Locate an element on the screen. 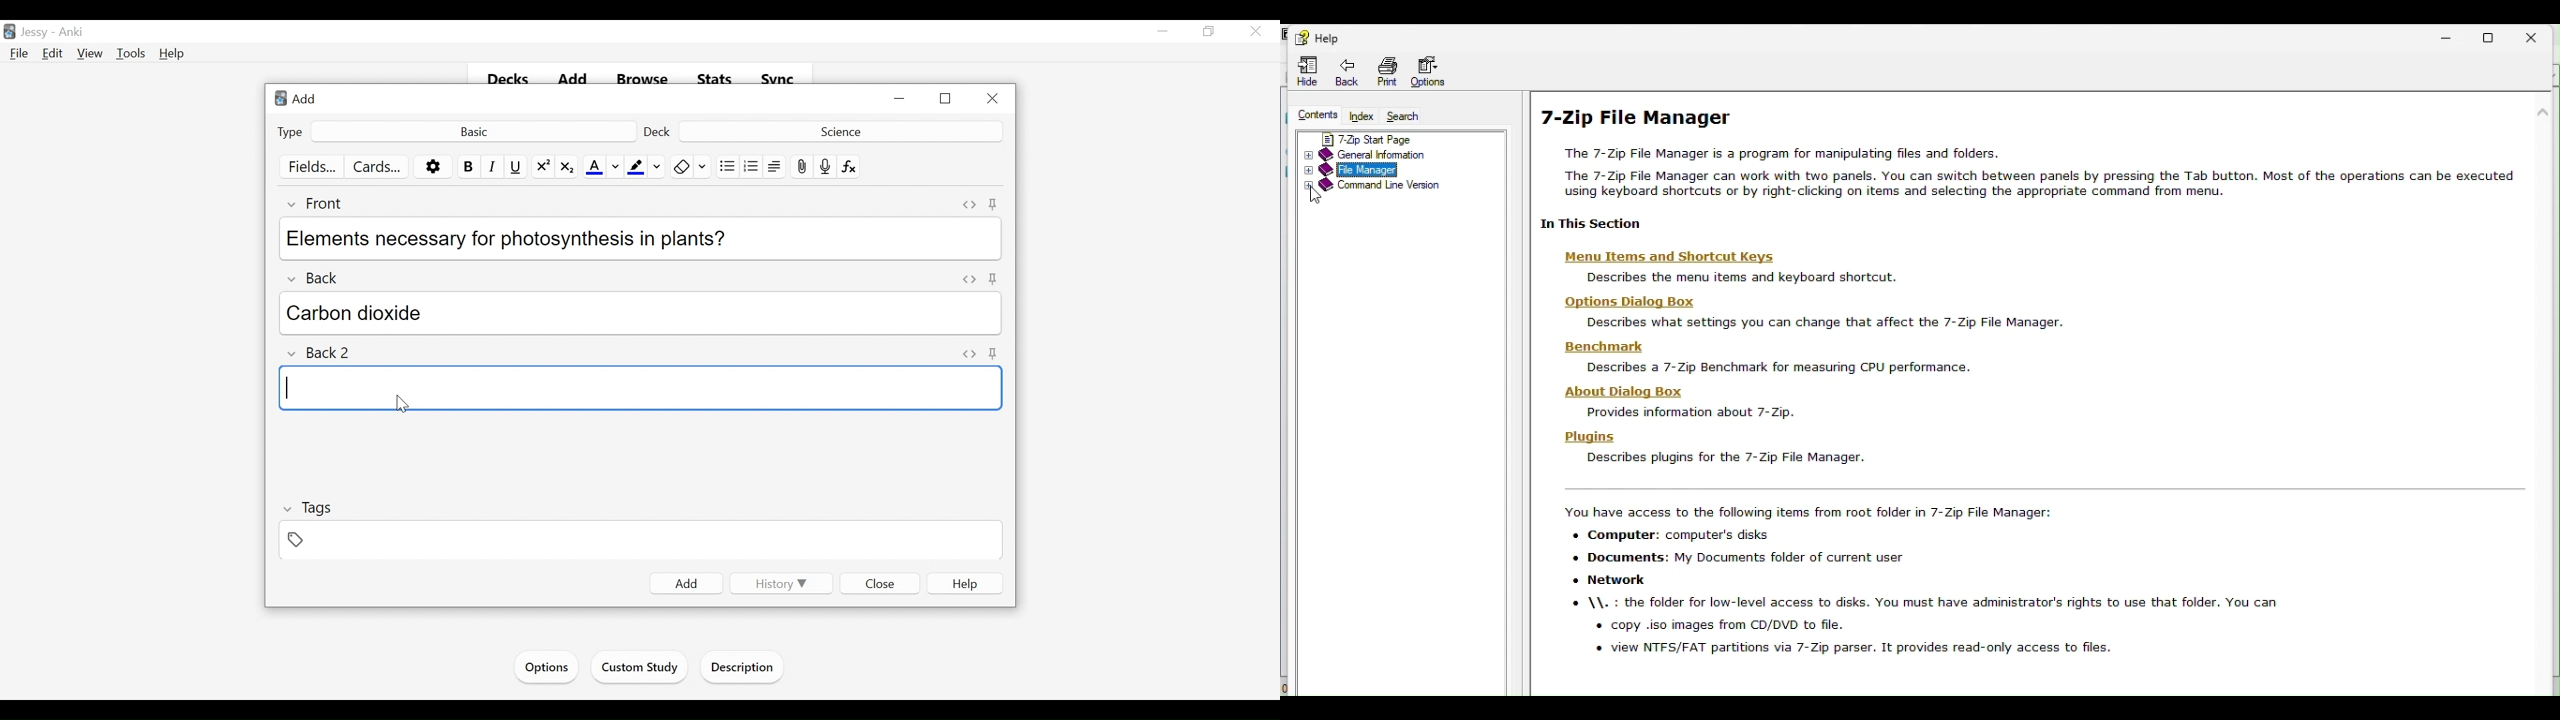 The width and height of the screenshot is (2576, 728). help is located at coordinates (1315, 35).